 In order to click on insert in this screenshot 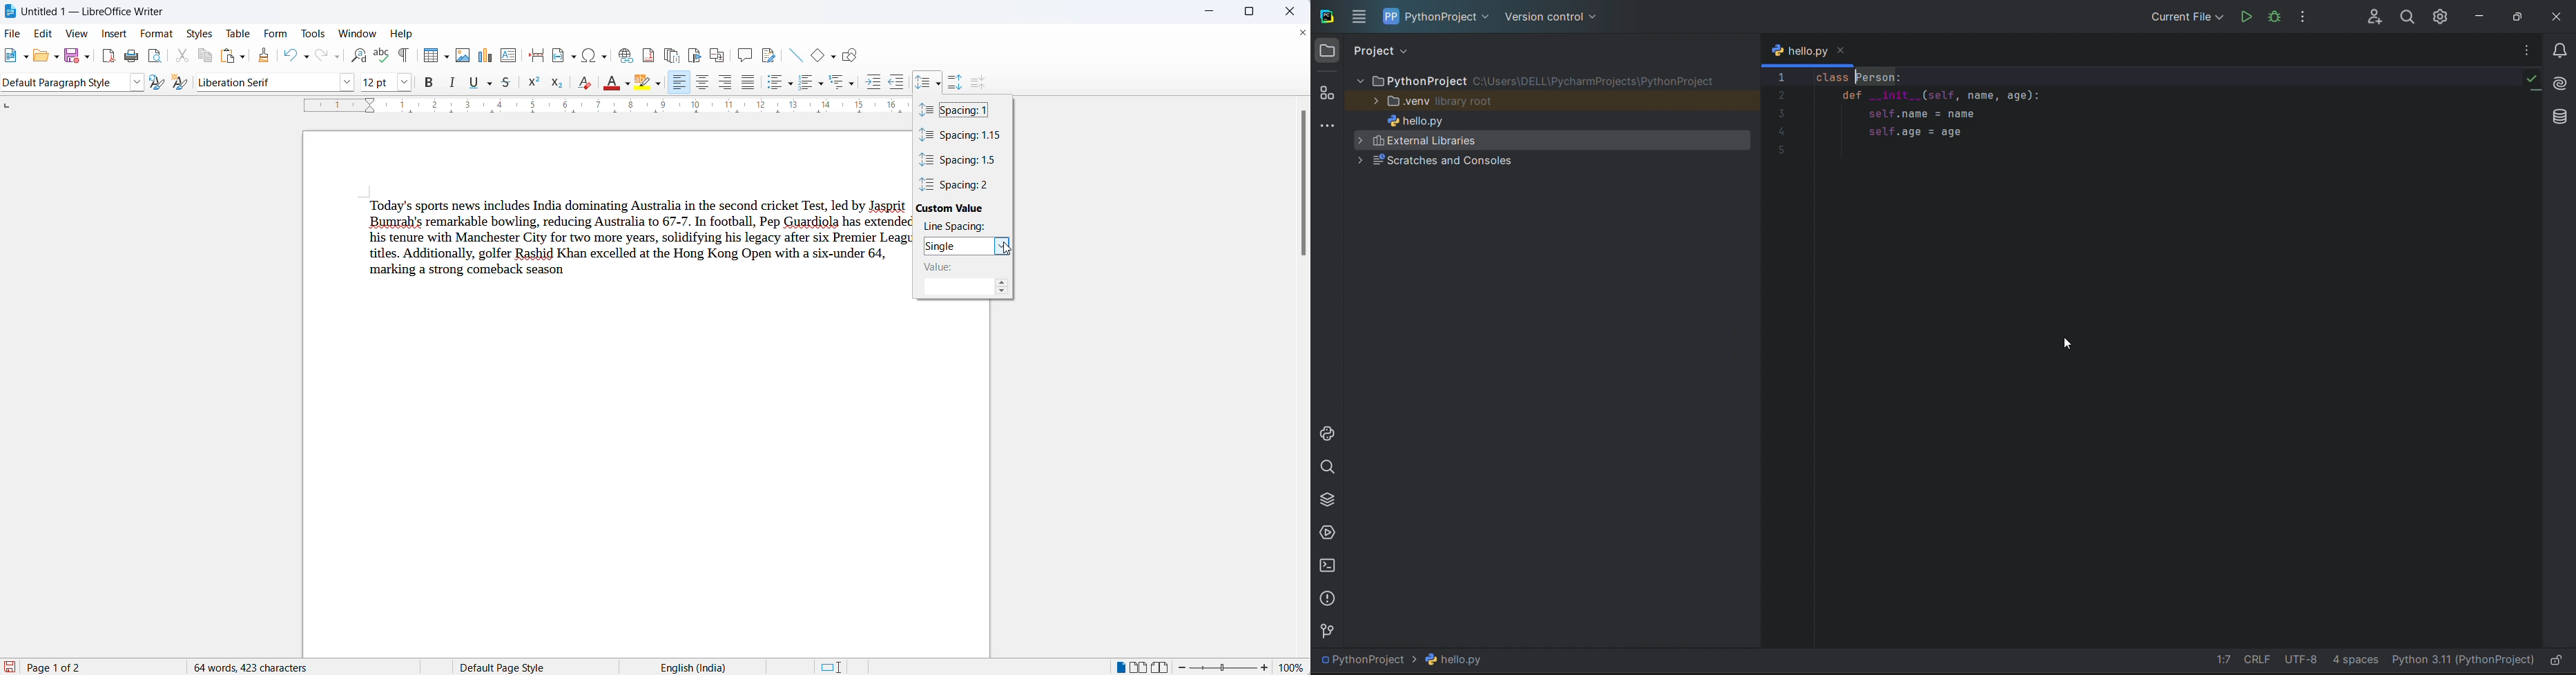, I will do `click(115, 33)`.